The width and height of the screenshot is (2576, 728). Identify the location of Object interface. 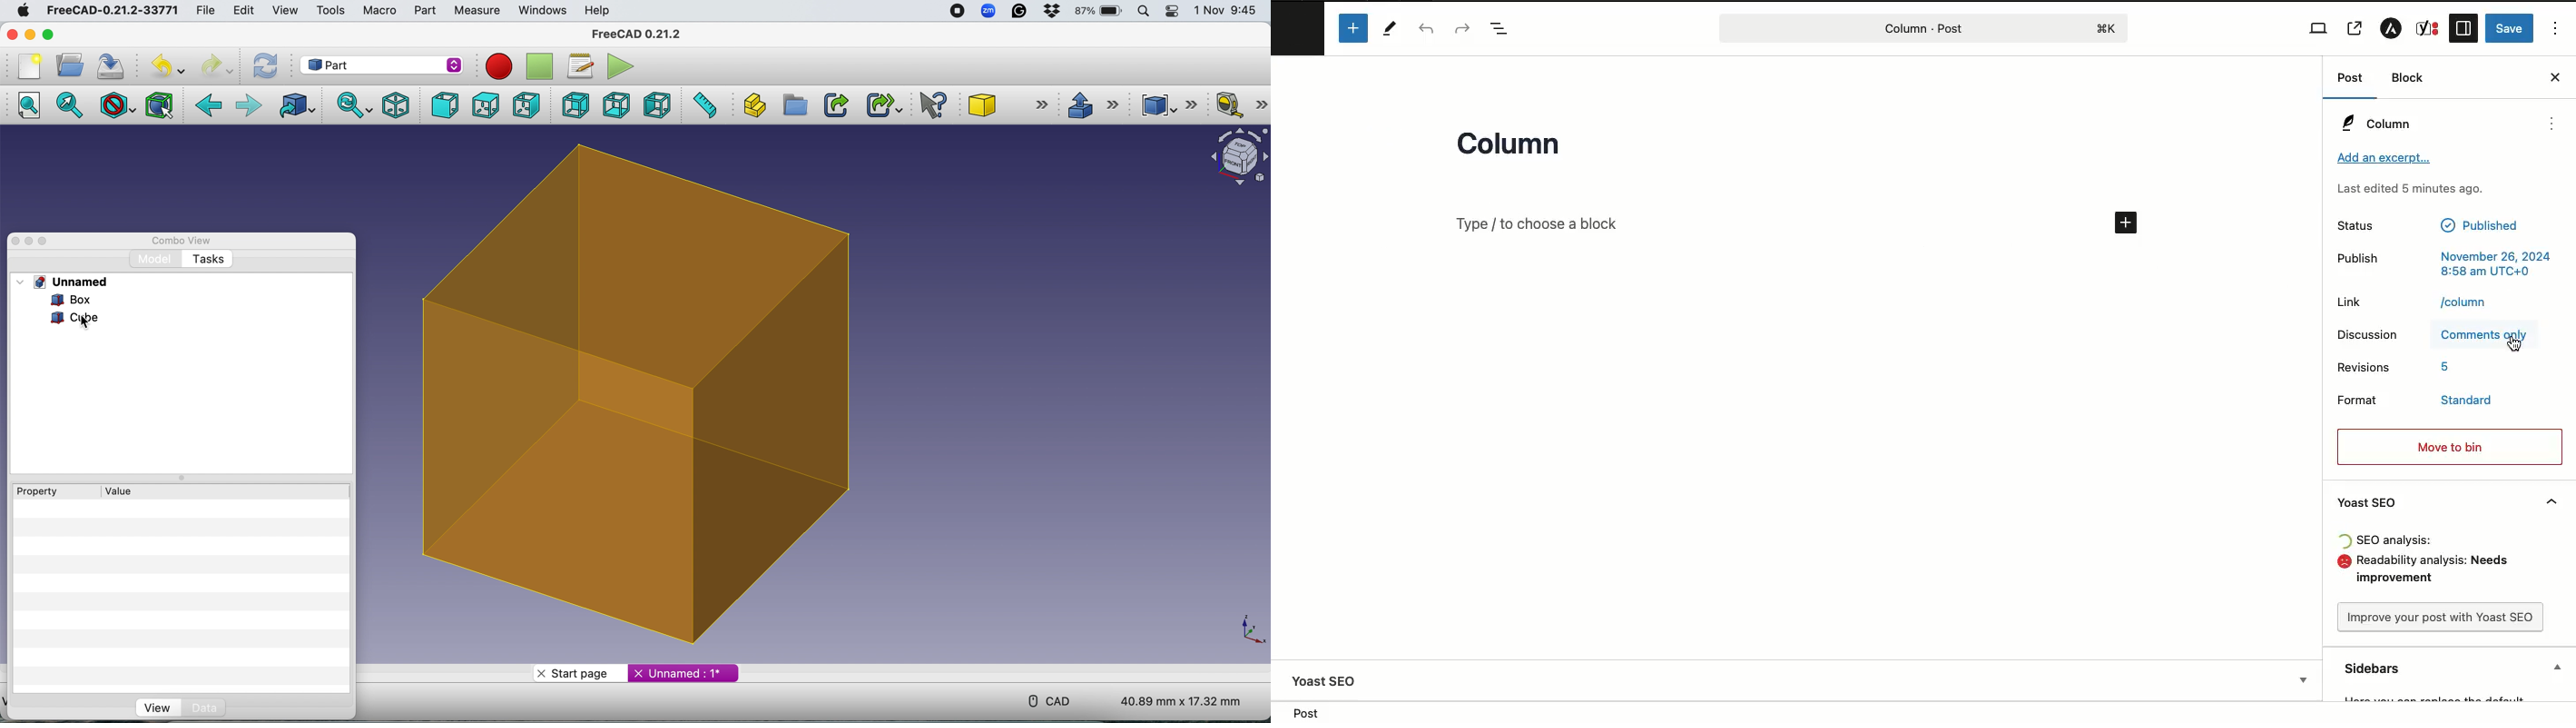
(1234, 159).